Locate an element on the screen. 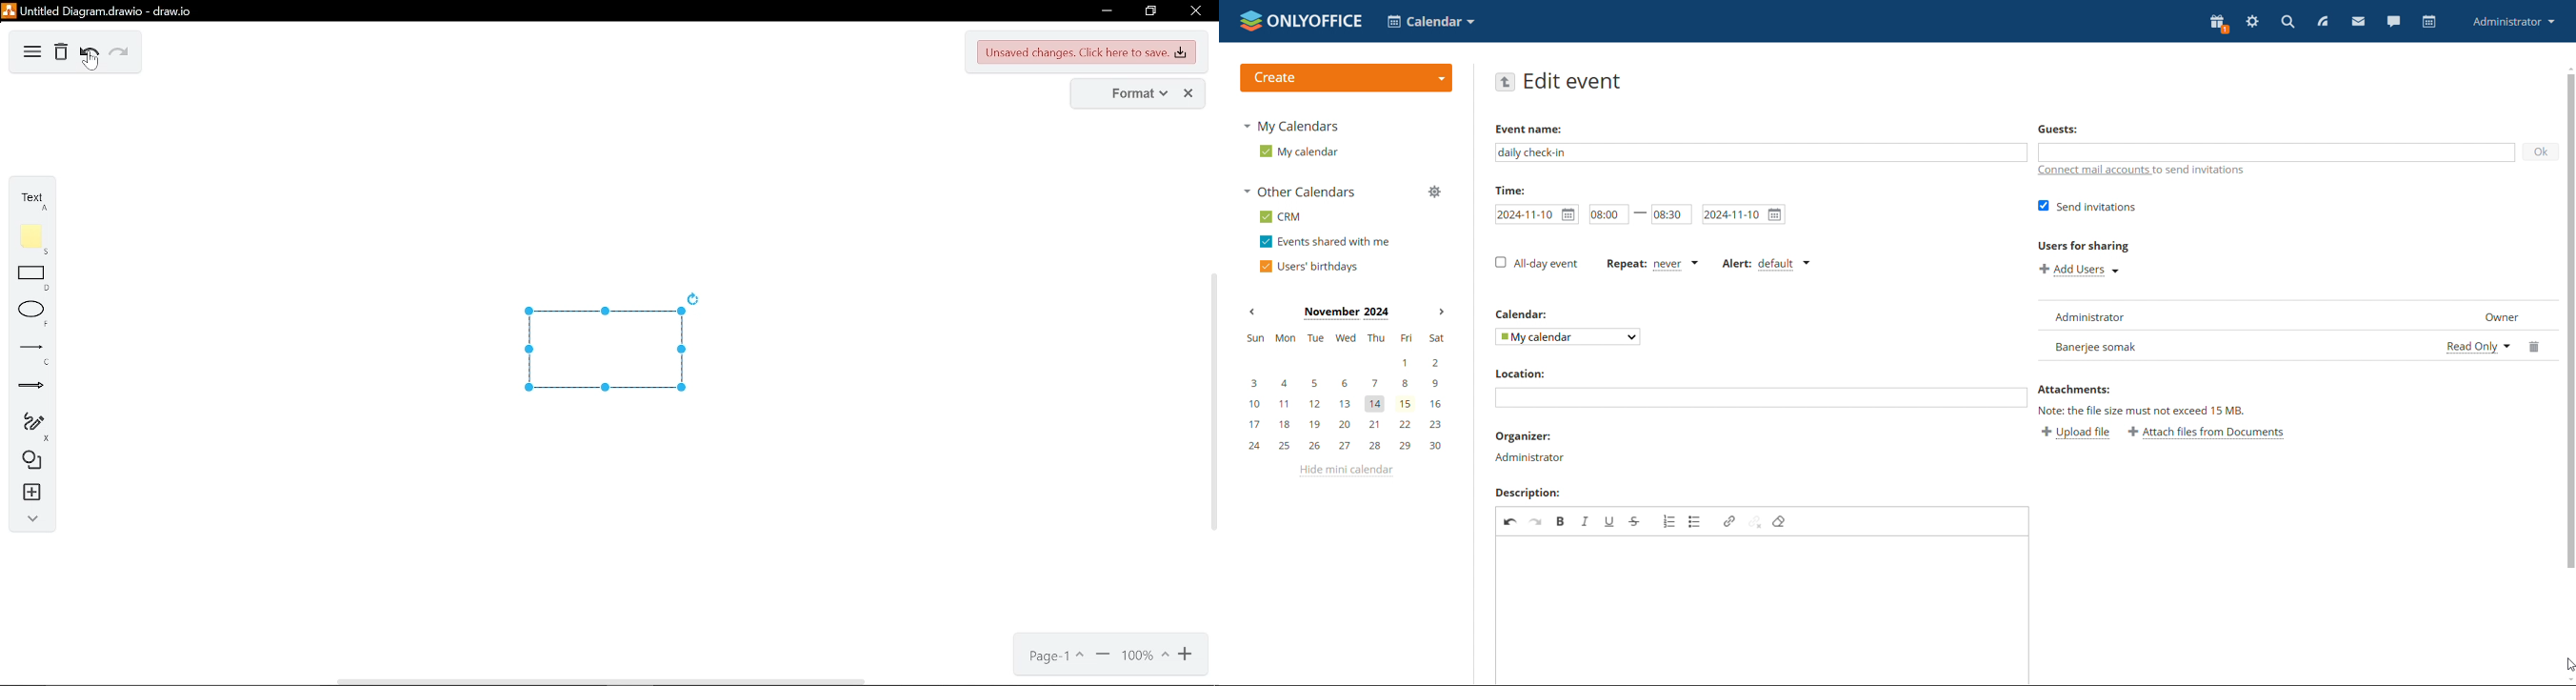 The width and height of the screenshot is (2576, 700). Untitled Diagram.drawio - draw.io is located at coordinates (111, 12).